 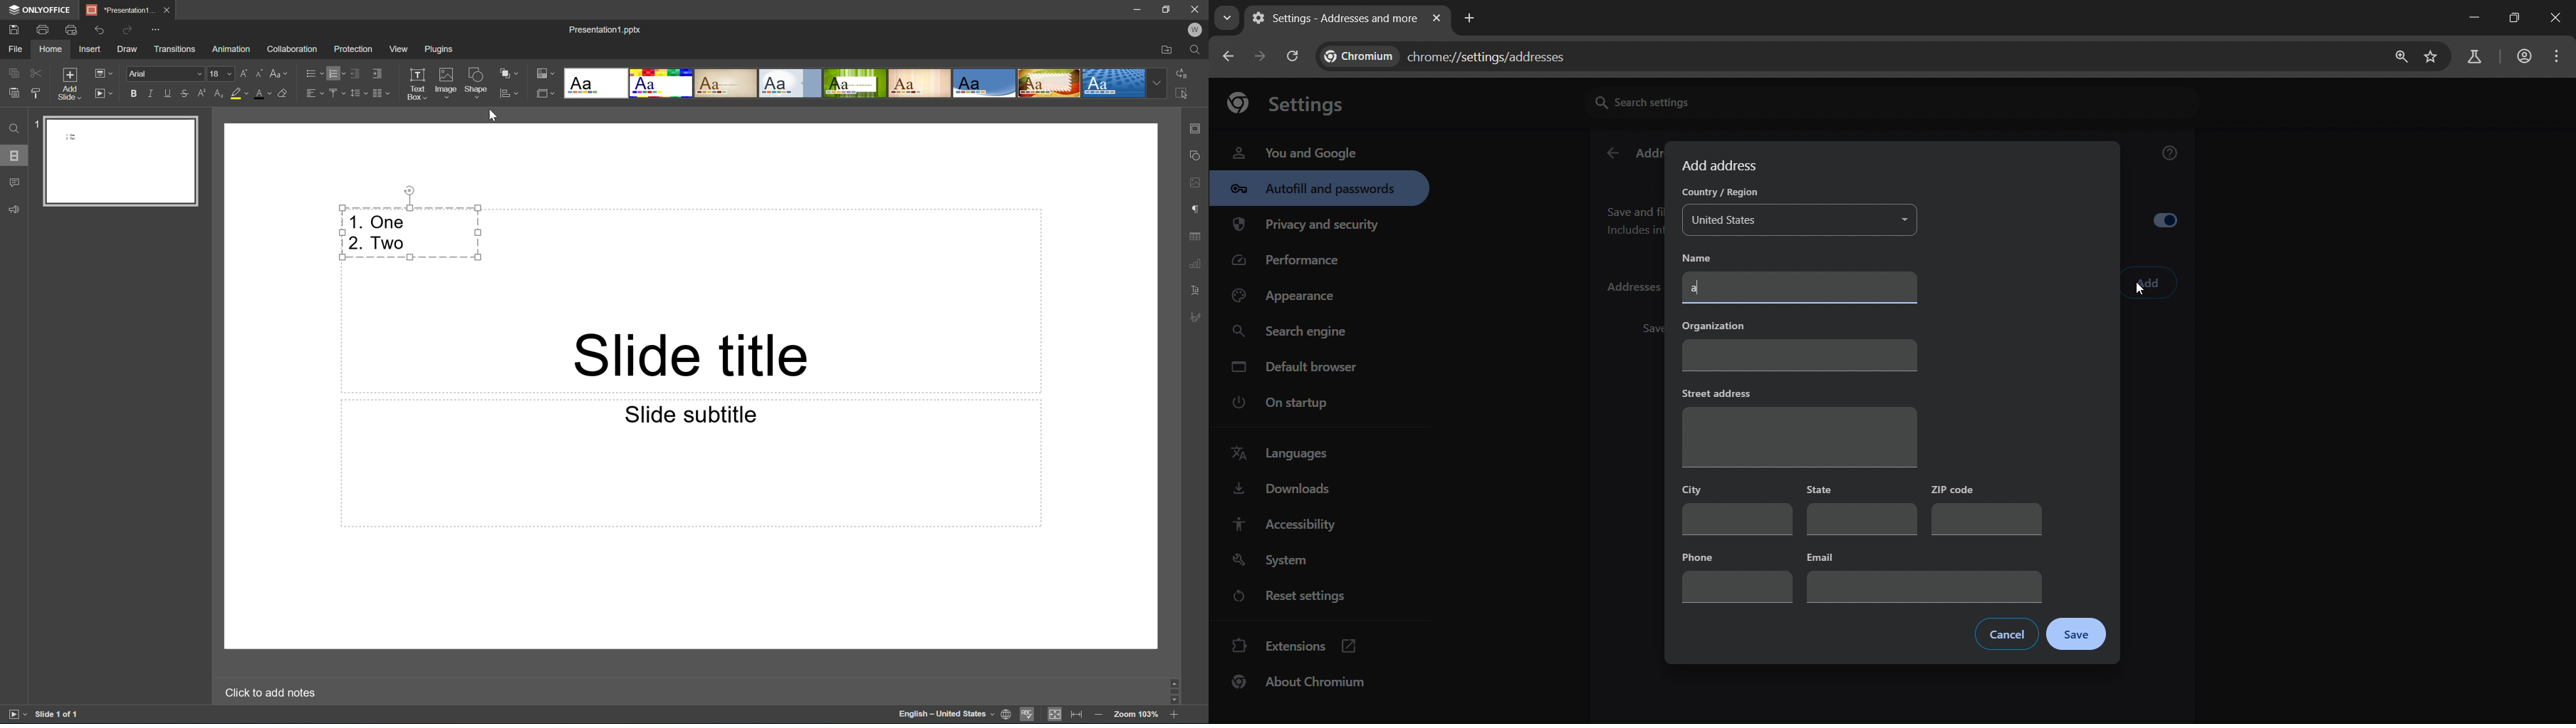 I want to click on Print file, so click(x=44, y=31).